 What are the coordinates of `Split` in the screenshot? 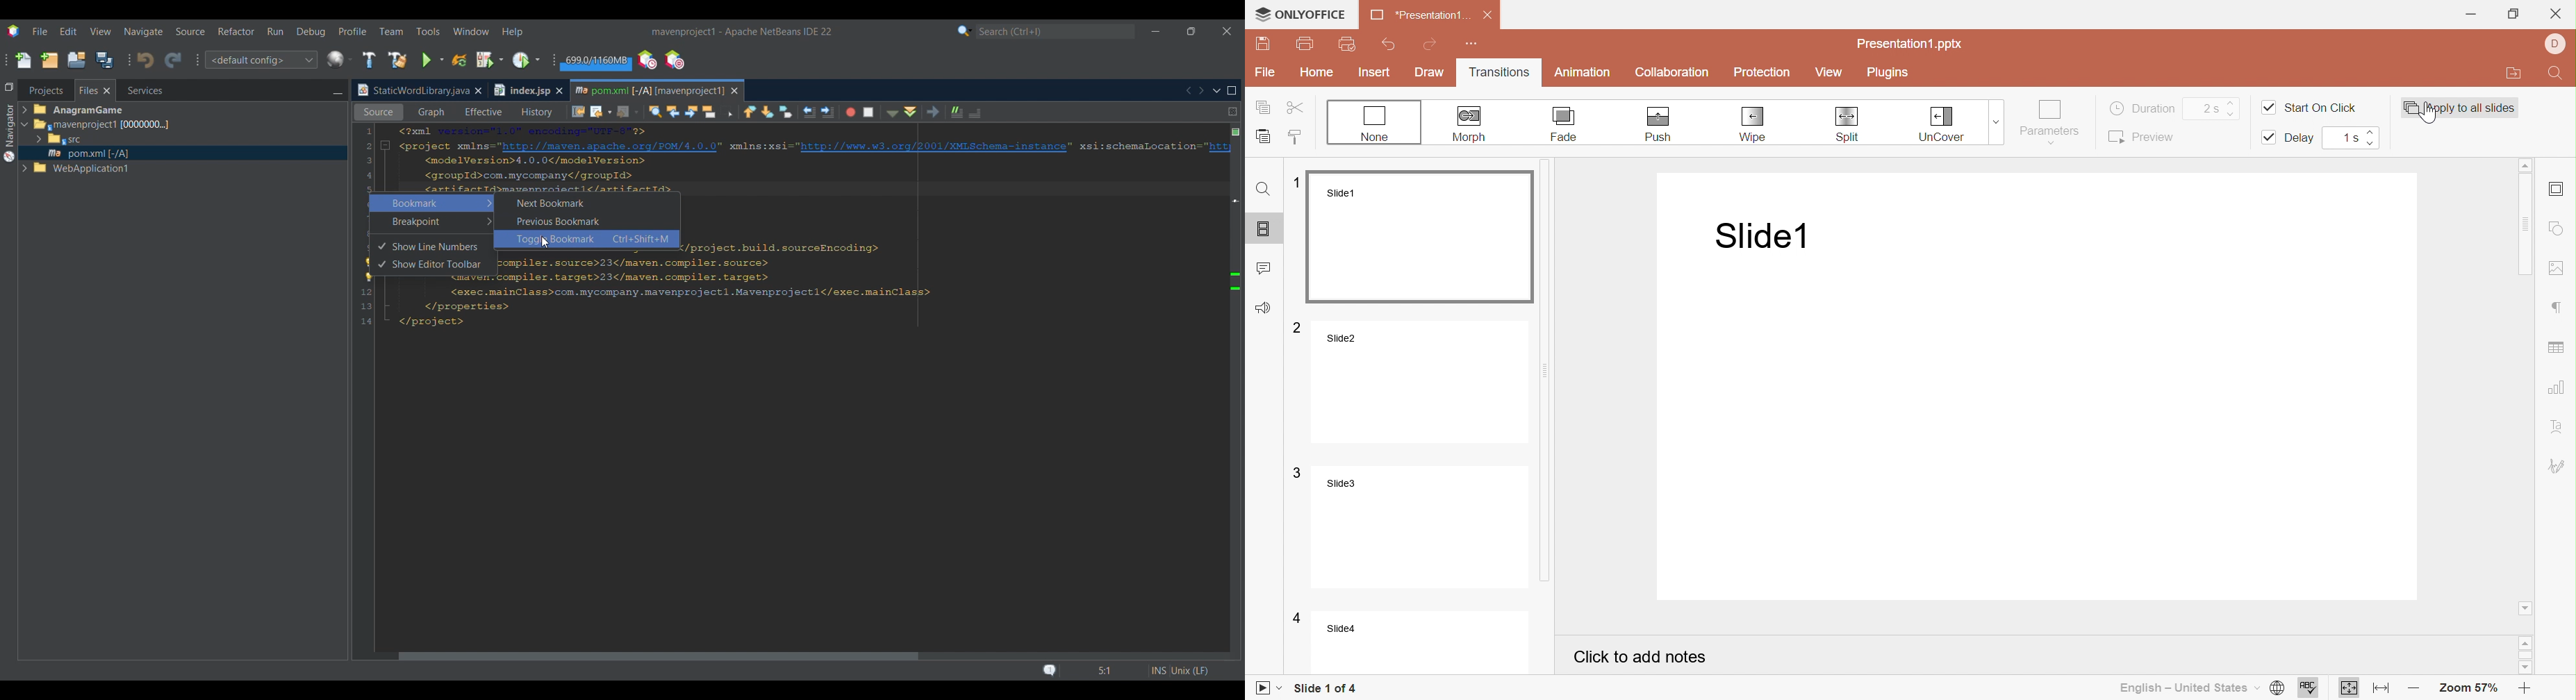 It's located at (1851, 125).